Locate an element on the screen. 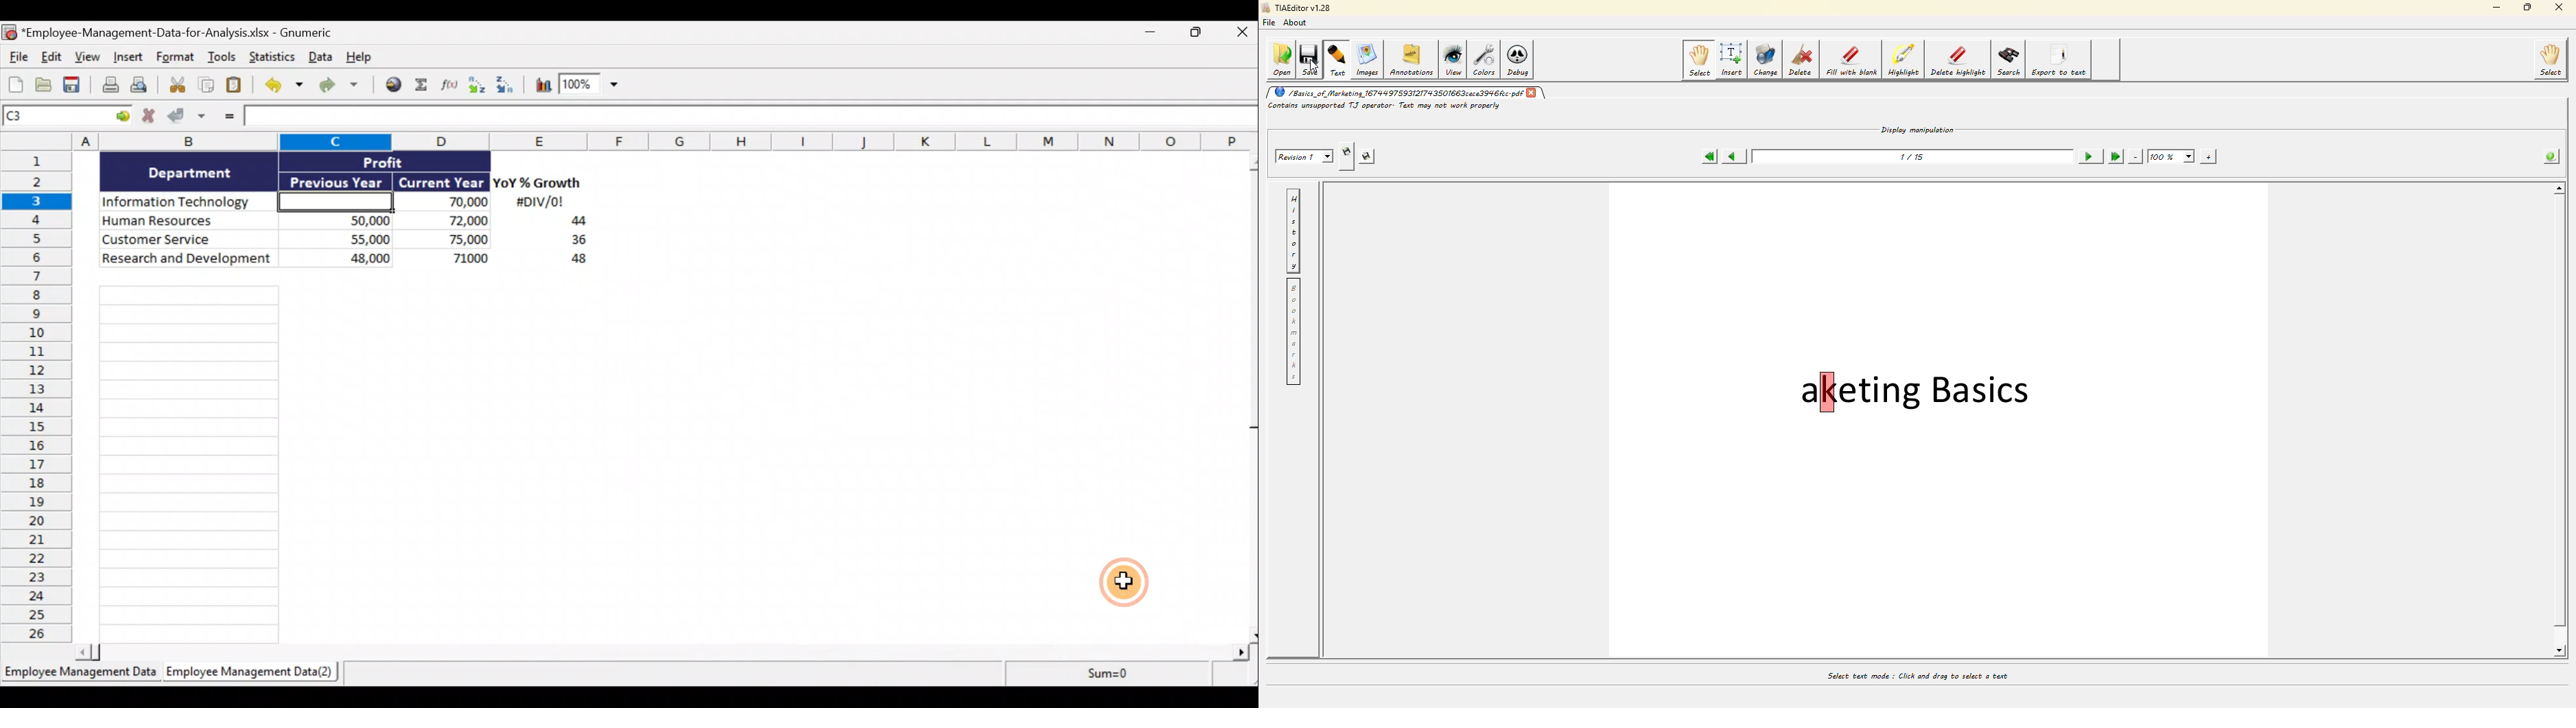  close is located at coordinates (2555, 9).